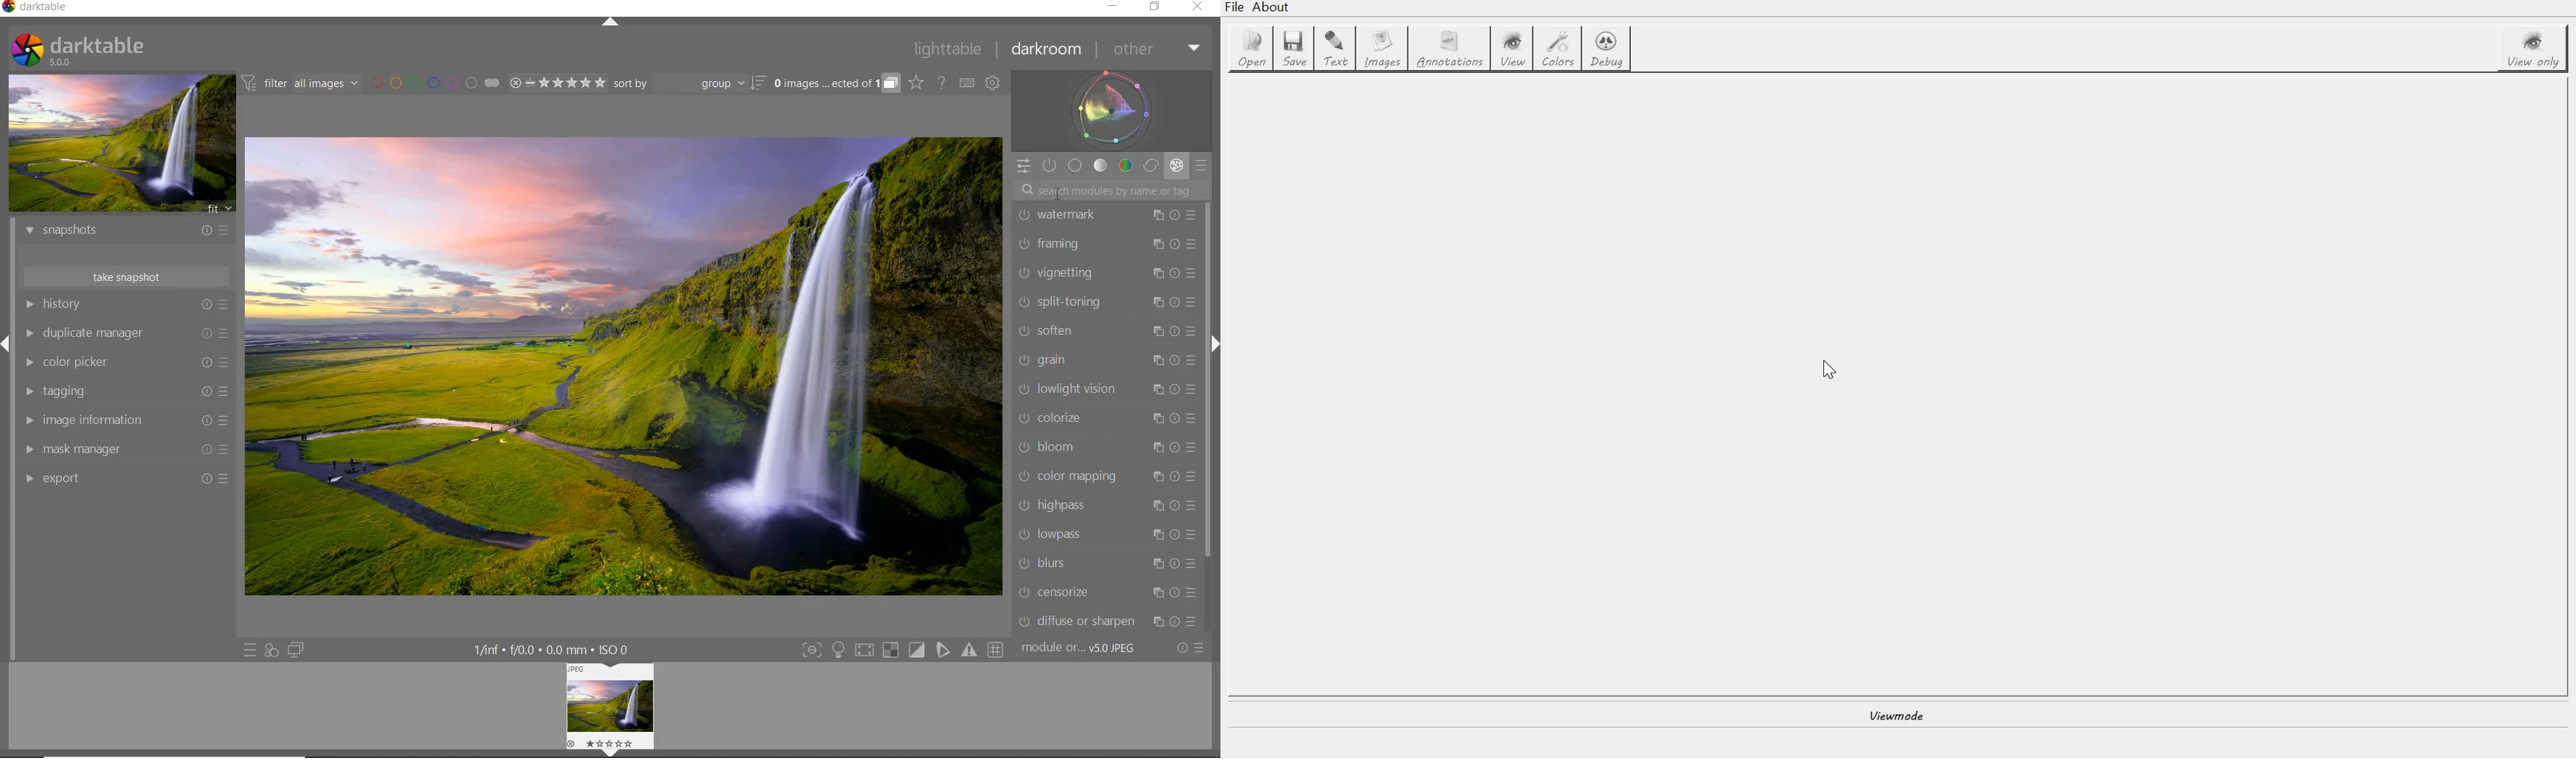 This screenshot has width=2576, height=784. I want to click on IMAGE PREVIEW, so click(607, 704).